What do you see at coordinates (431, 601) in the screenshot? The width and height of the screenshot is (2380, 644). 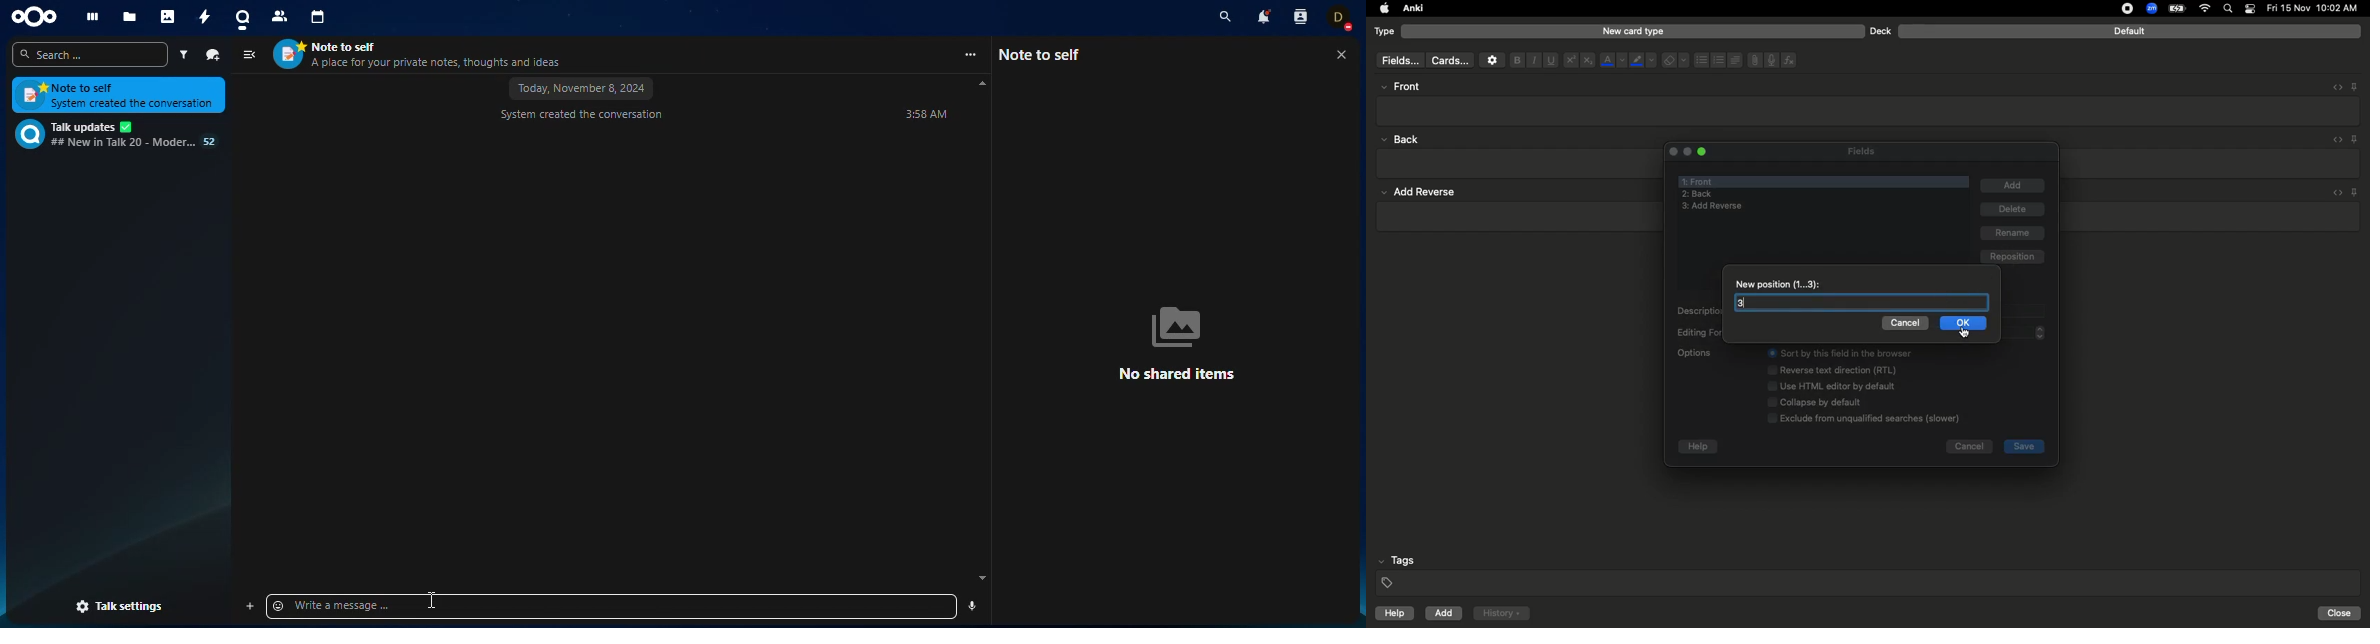 I see `mouse pointer` at bounding box center [431, 601].